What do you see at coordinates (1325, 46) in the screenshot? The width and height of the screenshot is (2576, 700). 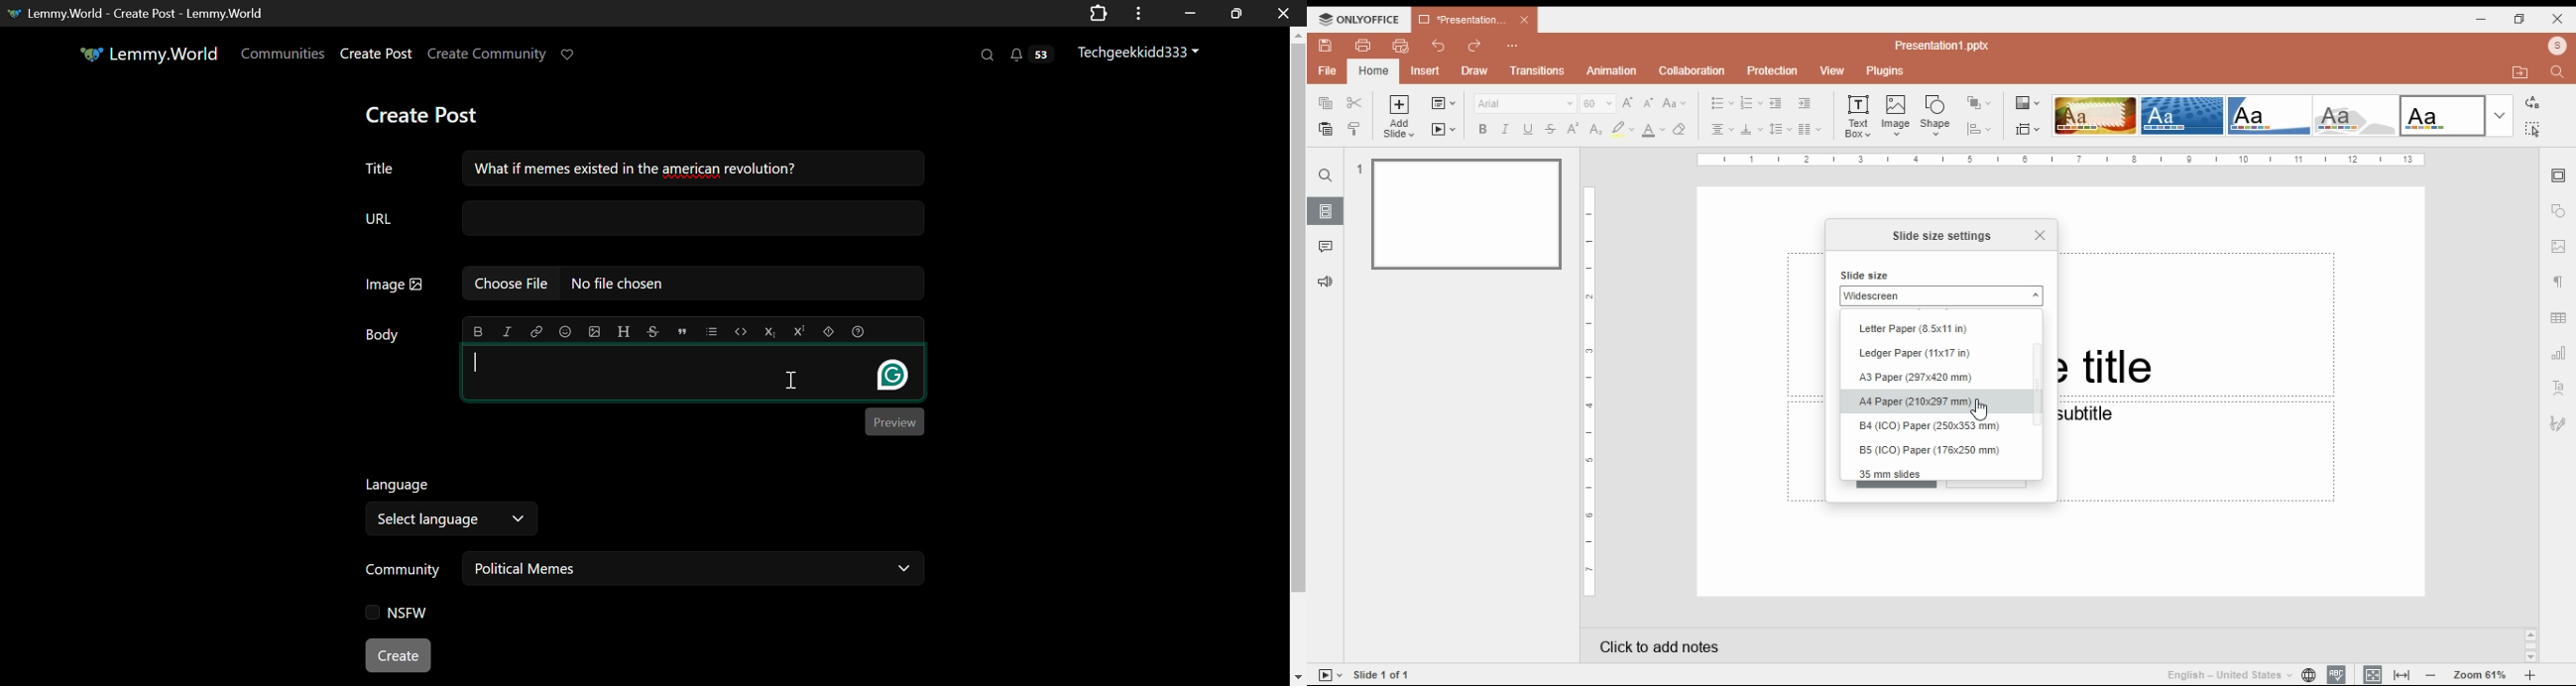 I see `save` at bounding box center [1325, 46].